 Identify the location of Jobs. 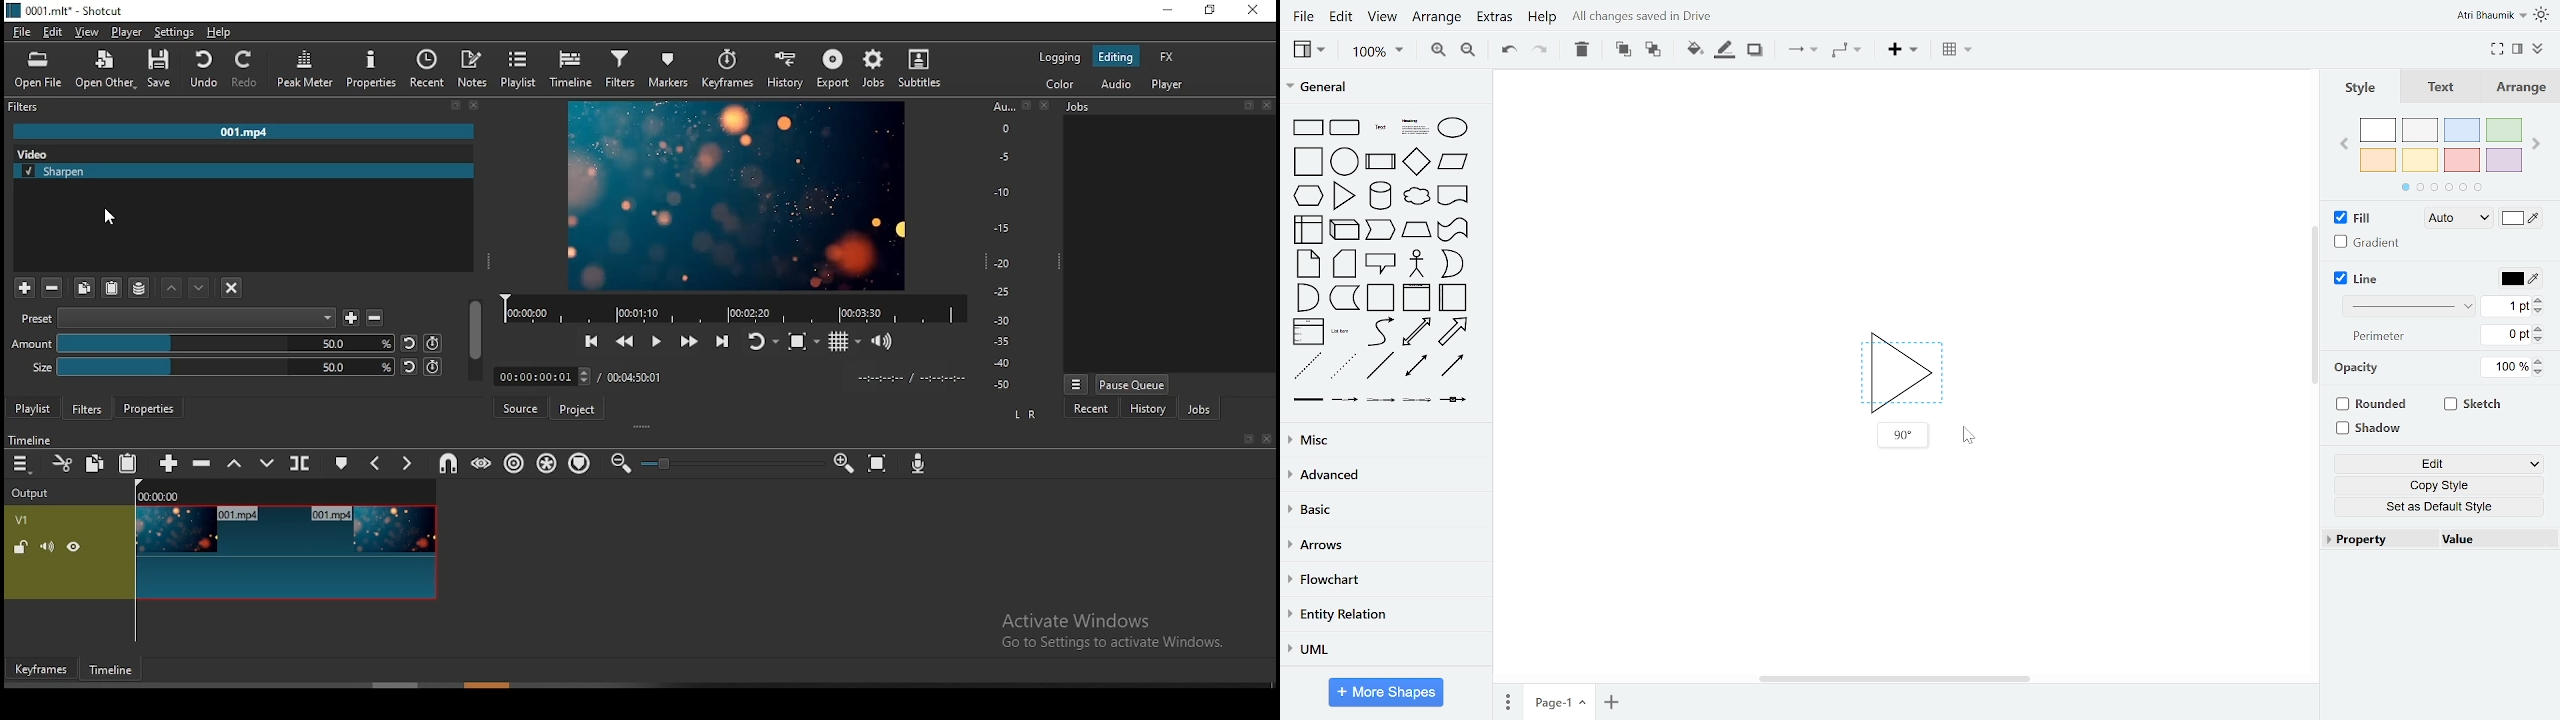
(1170, 108).